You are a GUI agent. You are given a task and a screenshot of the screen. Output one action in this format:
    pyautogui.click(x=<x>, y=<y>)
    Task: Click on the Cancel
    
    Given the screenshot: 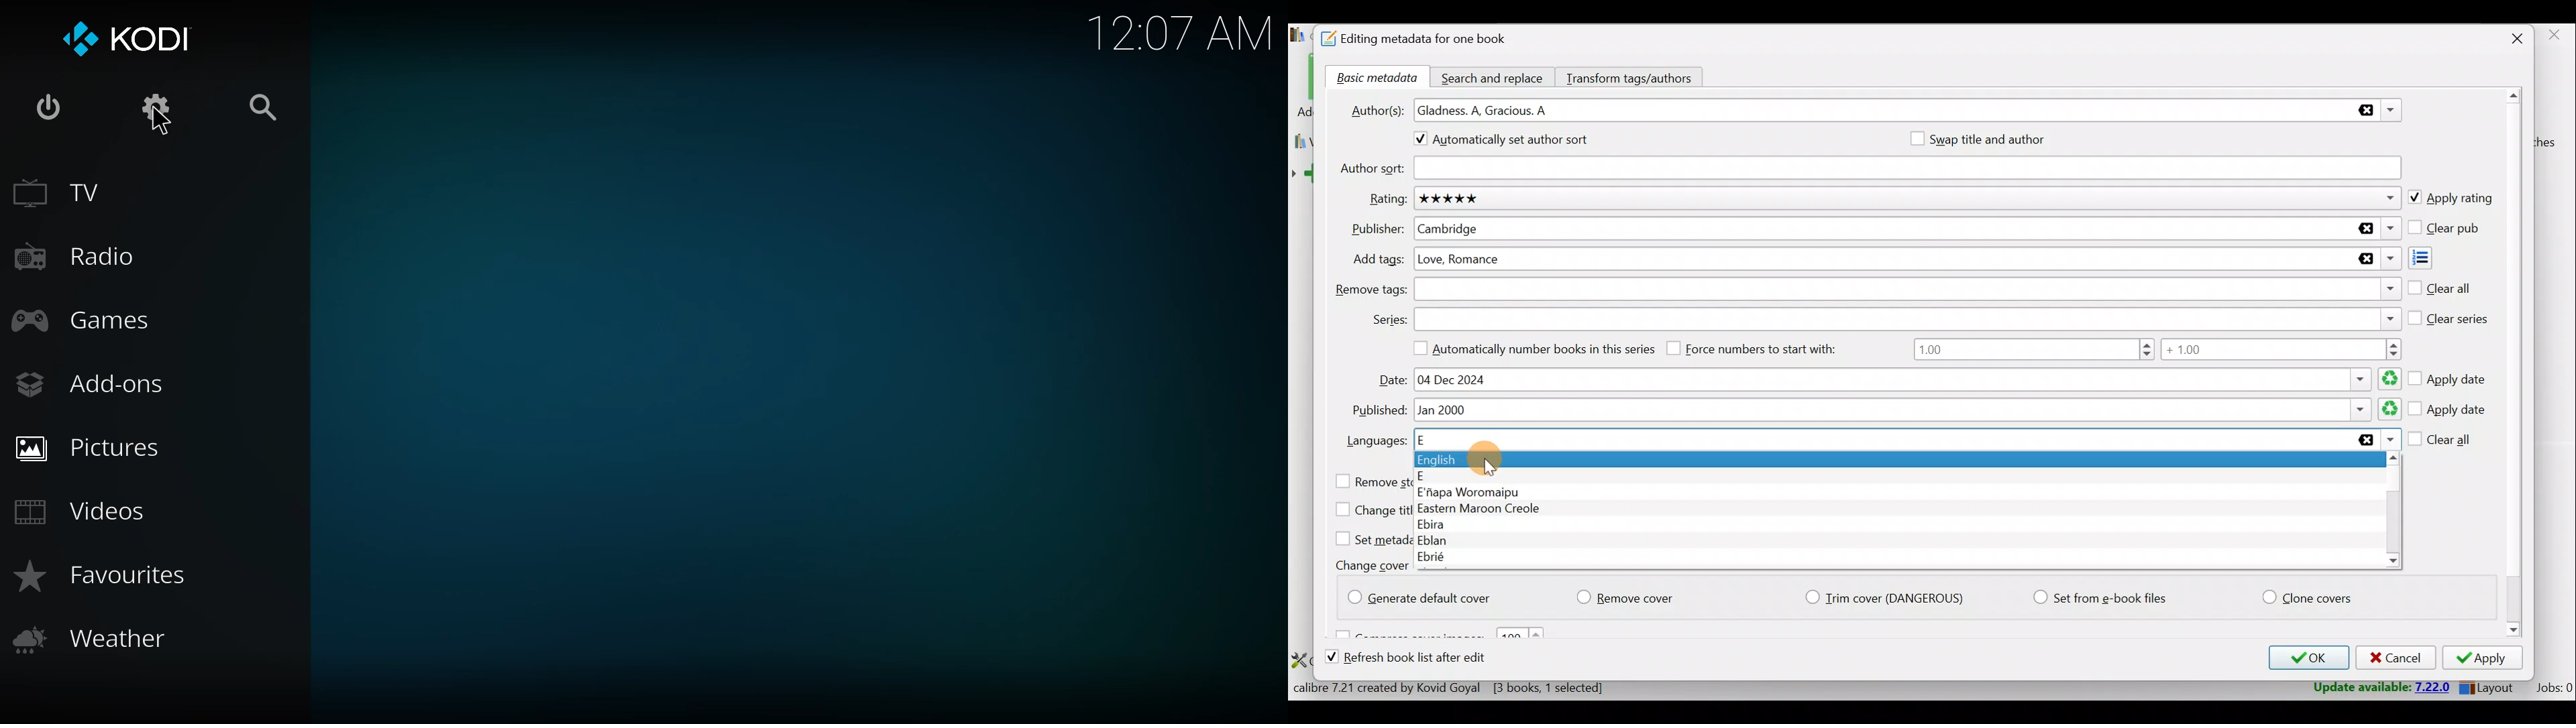 What is the action you would take?
    pyautogui.click(x=2394, y=658)
    